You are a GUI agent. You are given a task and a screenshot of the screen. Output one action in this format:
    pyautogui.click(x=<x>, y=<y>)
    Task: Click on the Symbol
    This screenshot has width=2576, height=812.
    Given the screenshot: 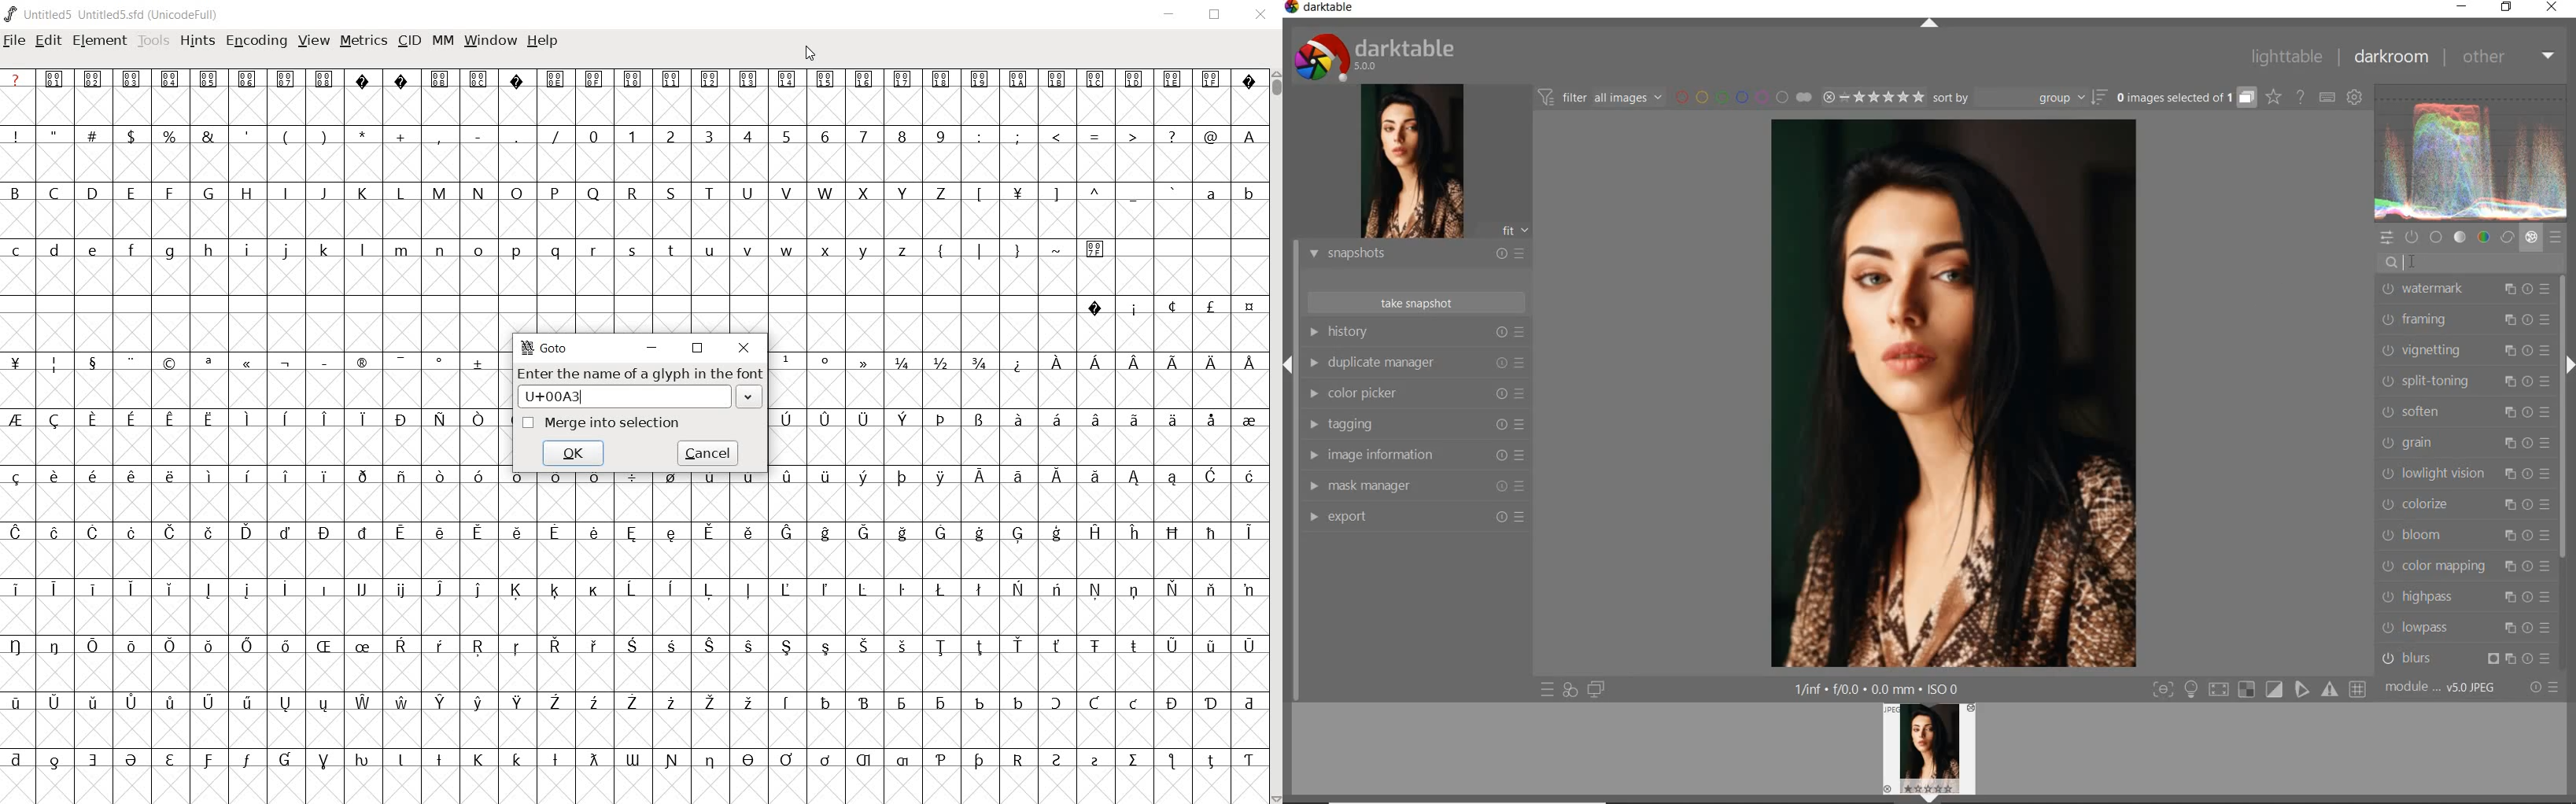 What is the action you would take?
    pyautogui.click(x=1211, y=533)
    